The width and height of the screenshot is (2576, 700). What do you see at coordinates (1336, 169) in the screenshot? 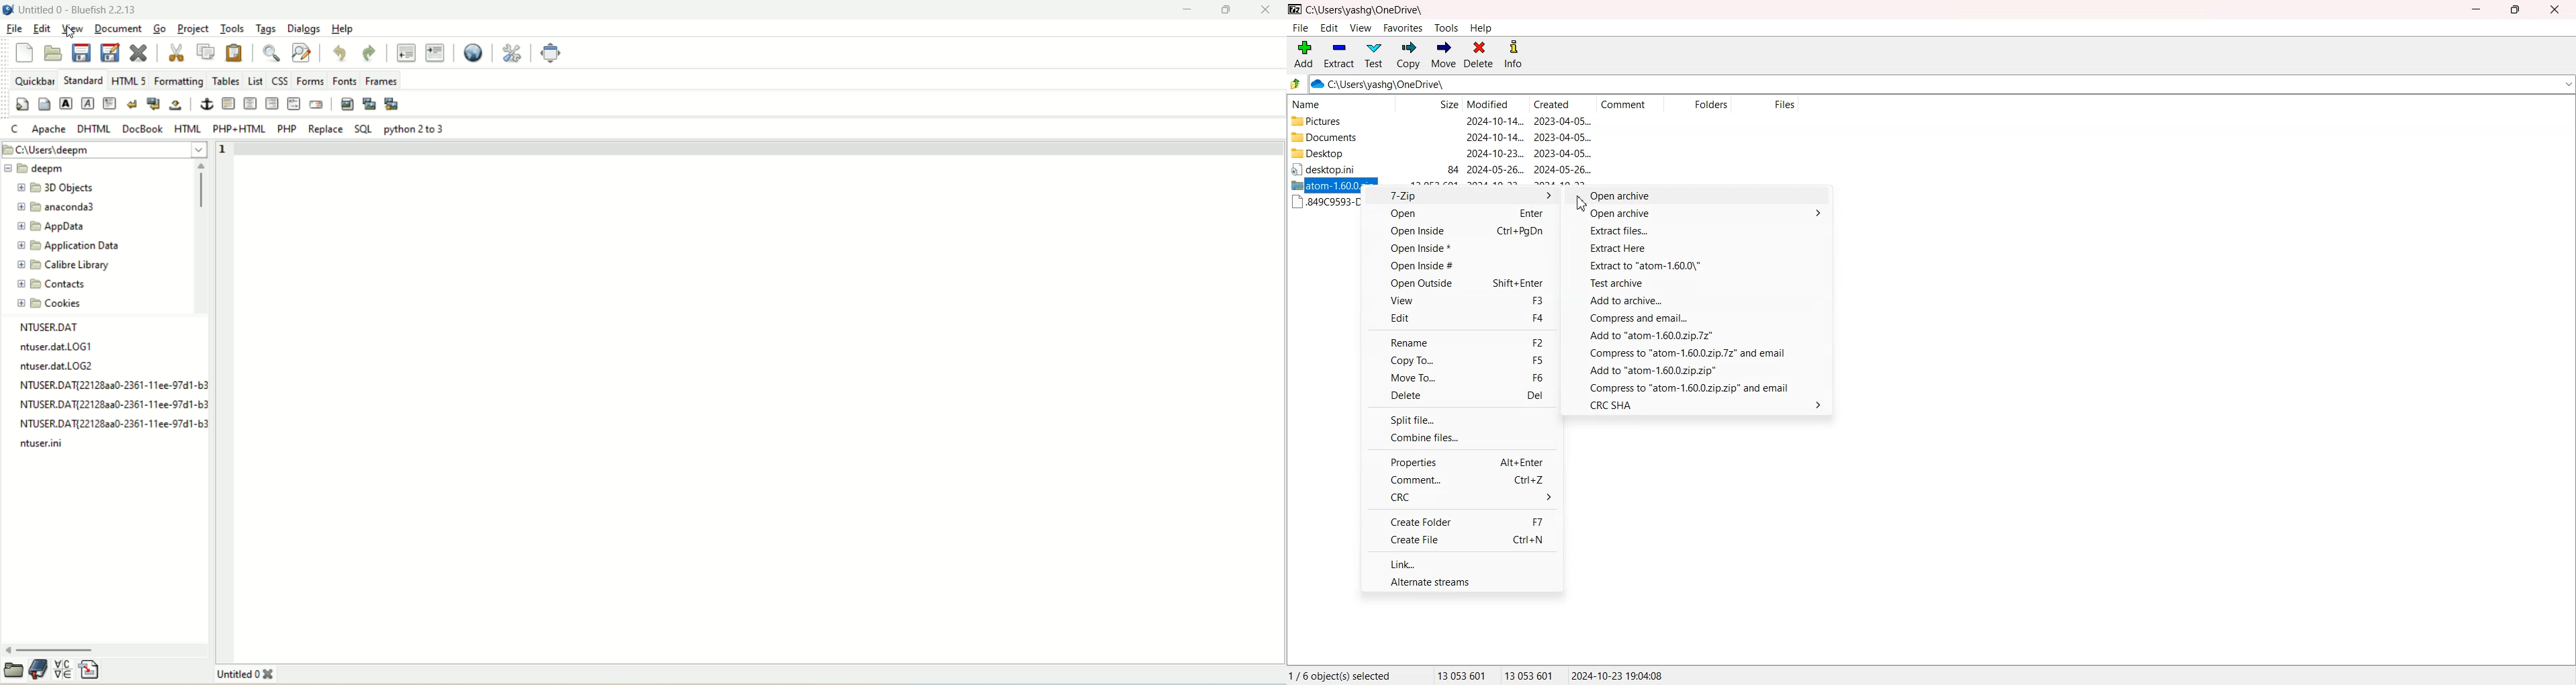
I see `Desktop File` at bounding box center [1336, 169].